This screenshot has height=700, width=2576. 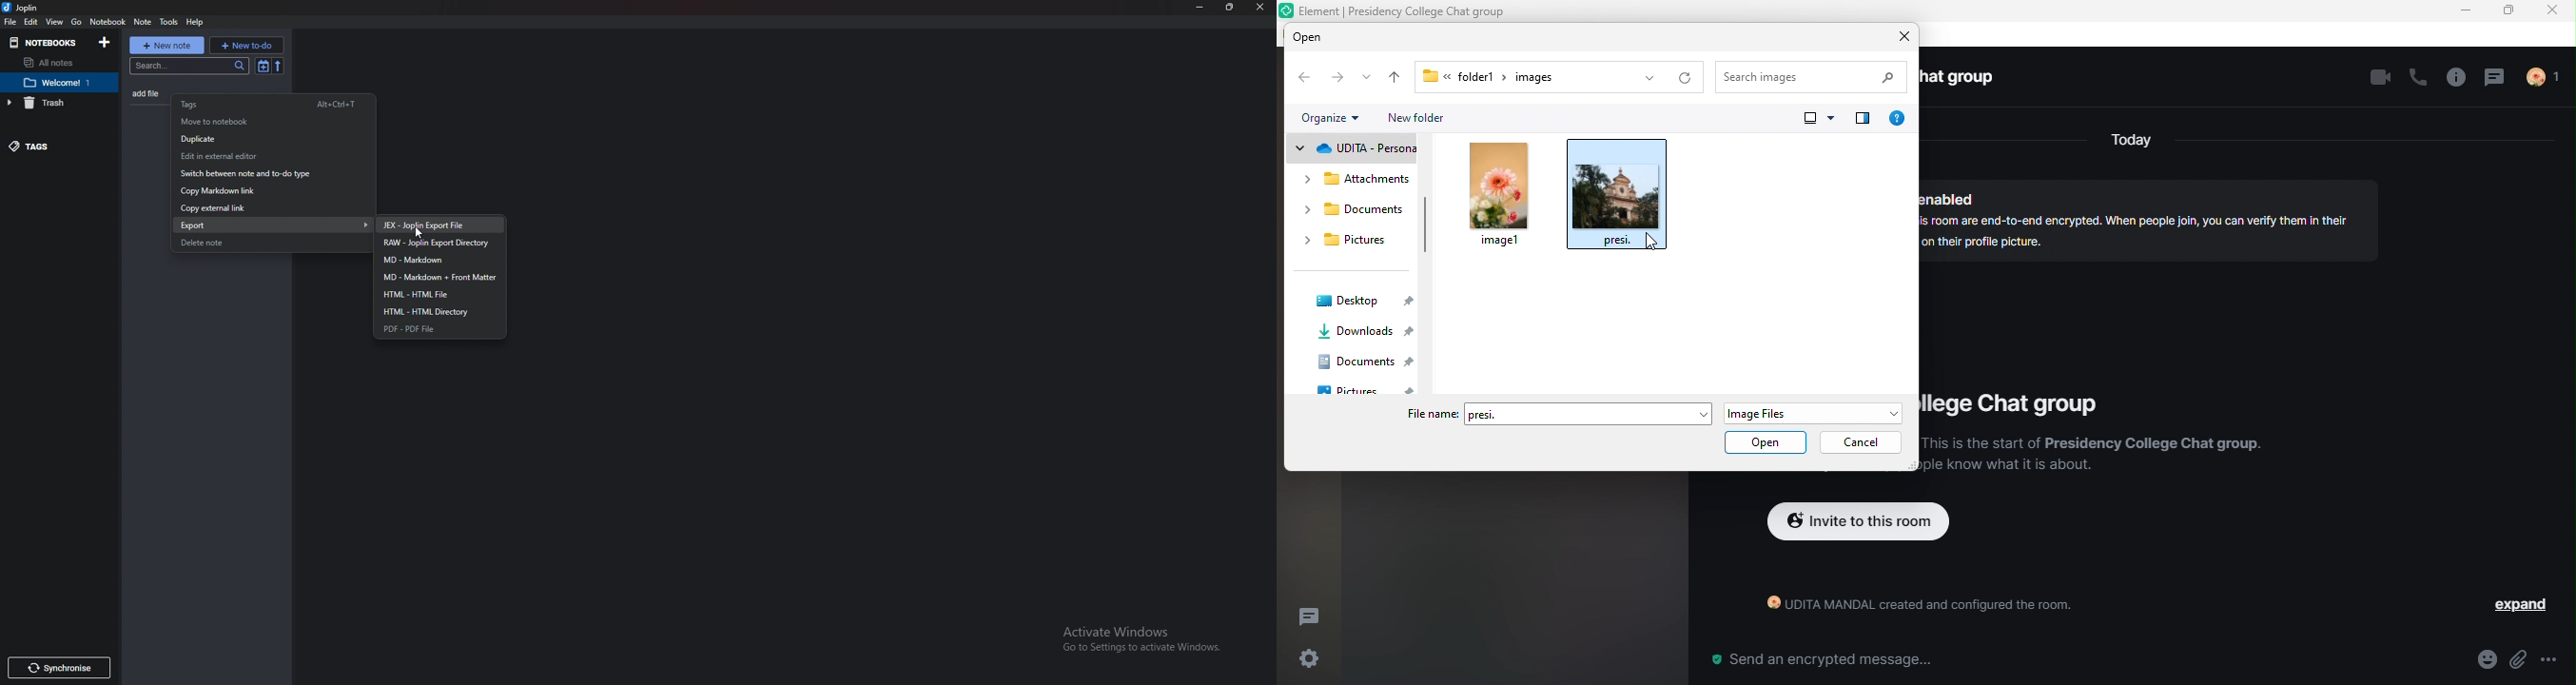 What do you see at coordinates (440, 277) in the screenshot?
I see `markdown + front matter` at bounding box center [440, 277].